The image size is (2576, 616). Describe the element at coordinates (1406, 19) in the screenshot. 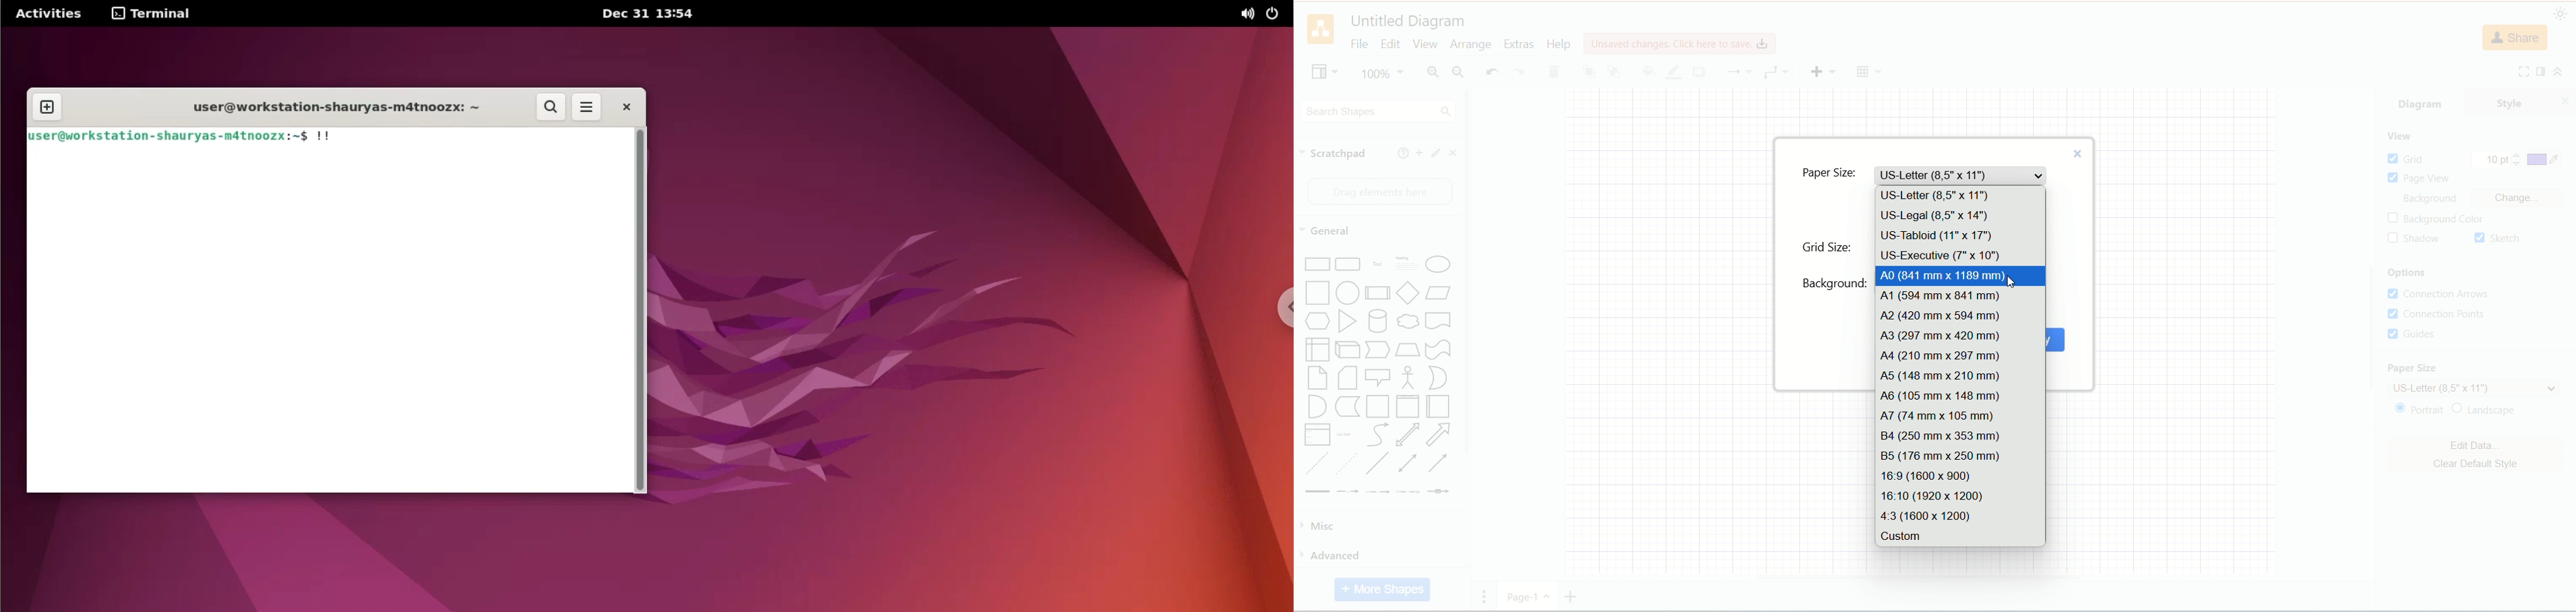

I see `title` at that location.